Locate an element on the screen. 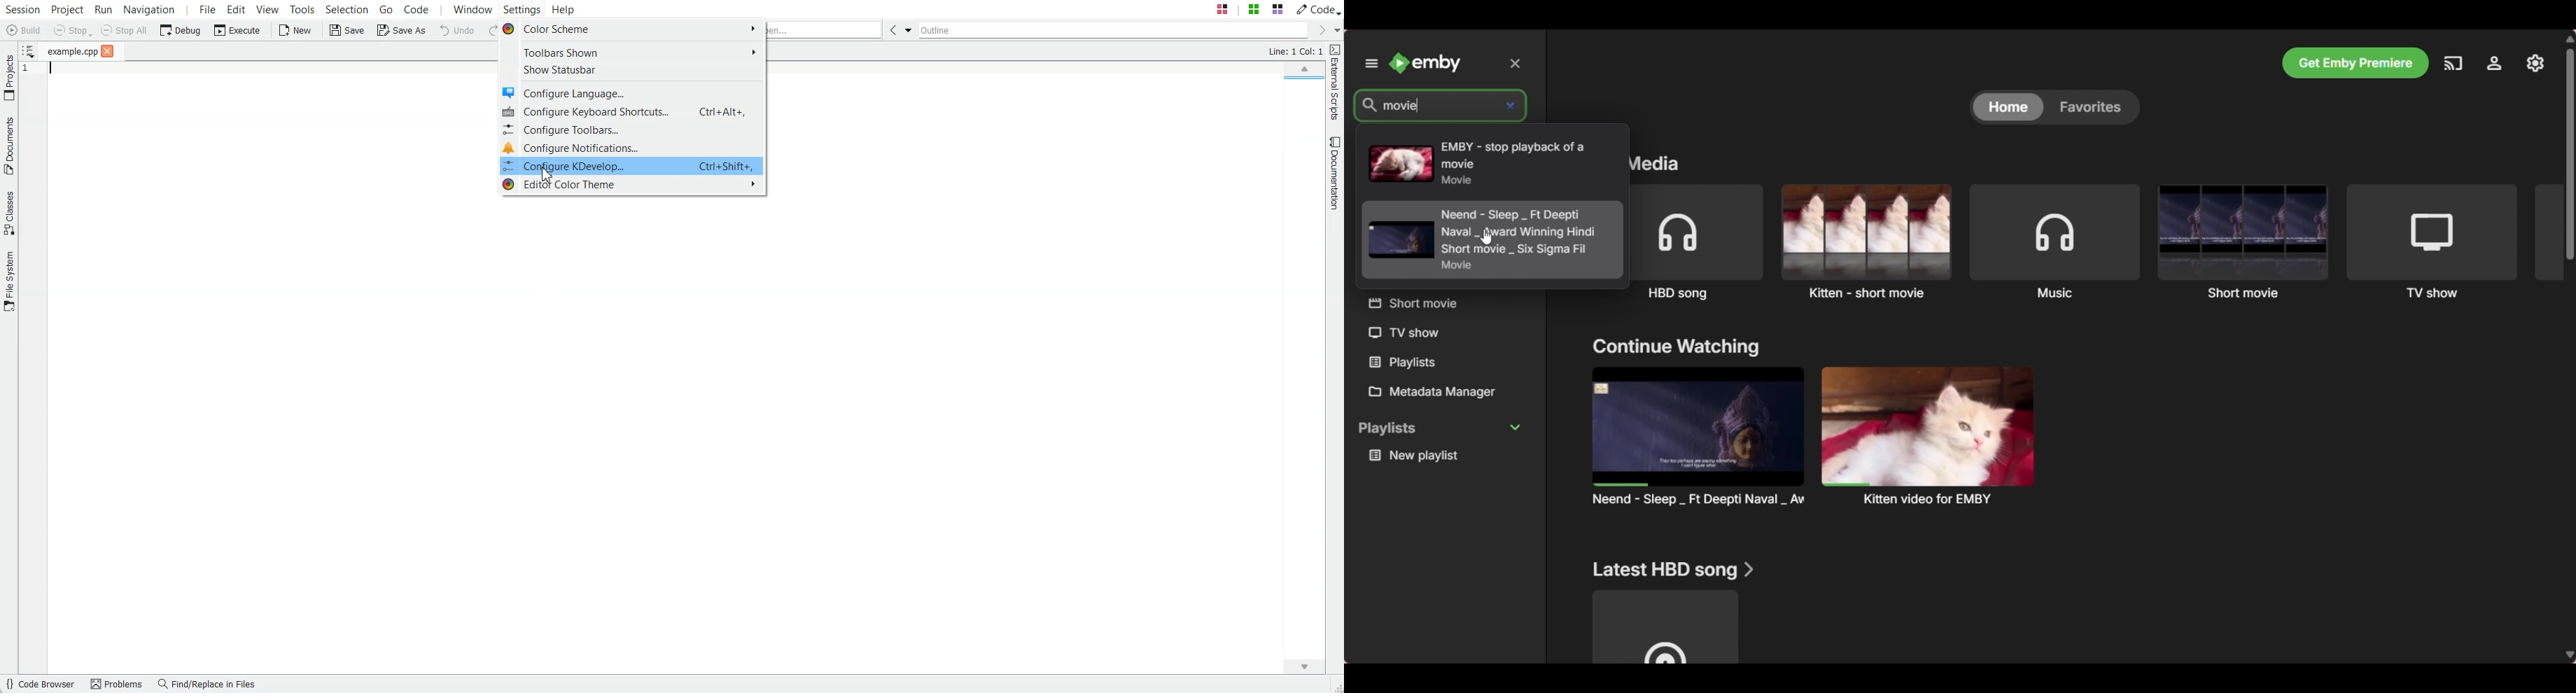  Drop down box is located at coordinates (907, 29).